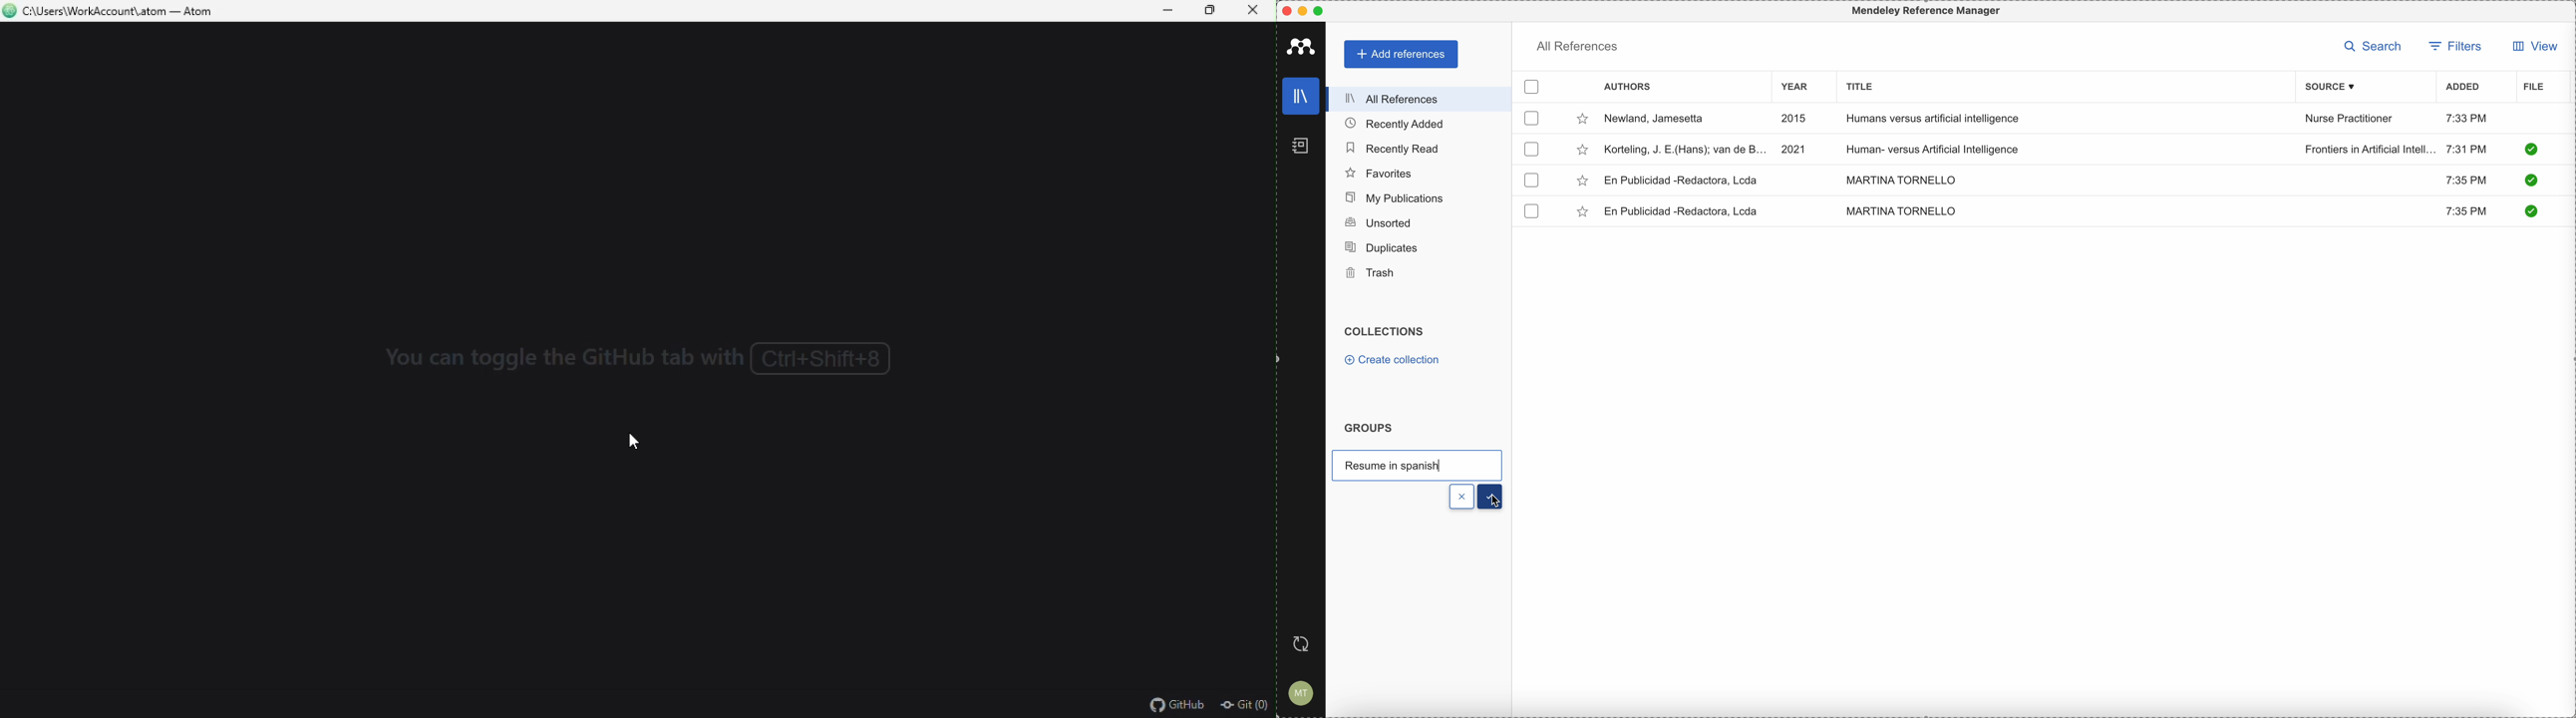 Image resolution: width=2576 pixels, height=728 pixels. What do you see at coordinates (1899, 179) in the screenshot?
I see `MARTINA TORNELLO` at bounding box center [1899, 179].